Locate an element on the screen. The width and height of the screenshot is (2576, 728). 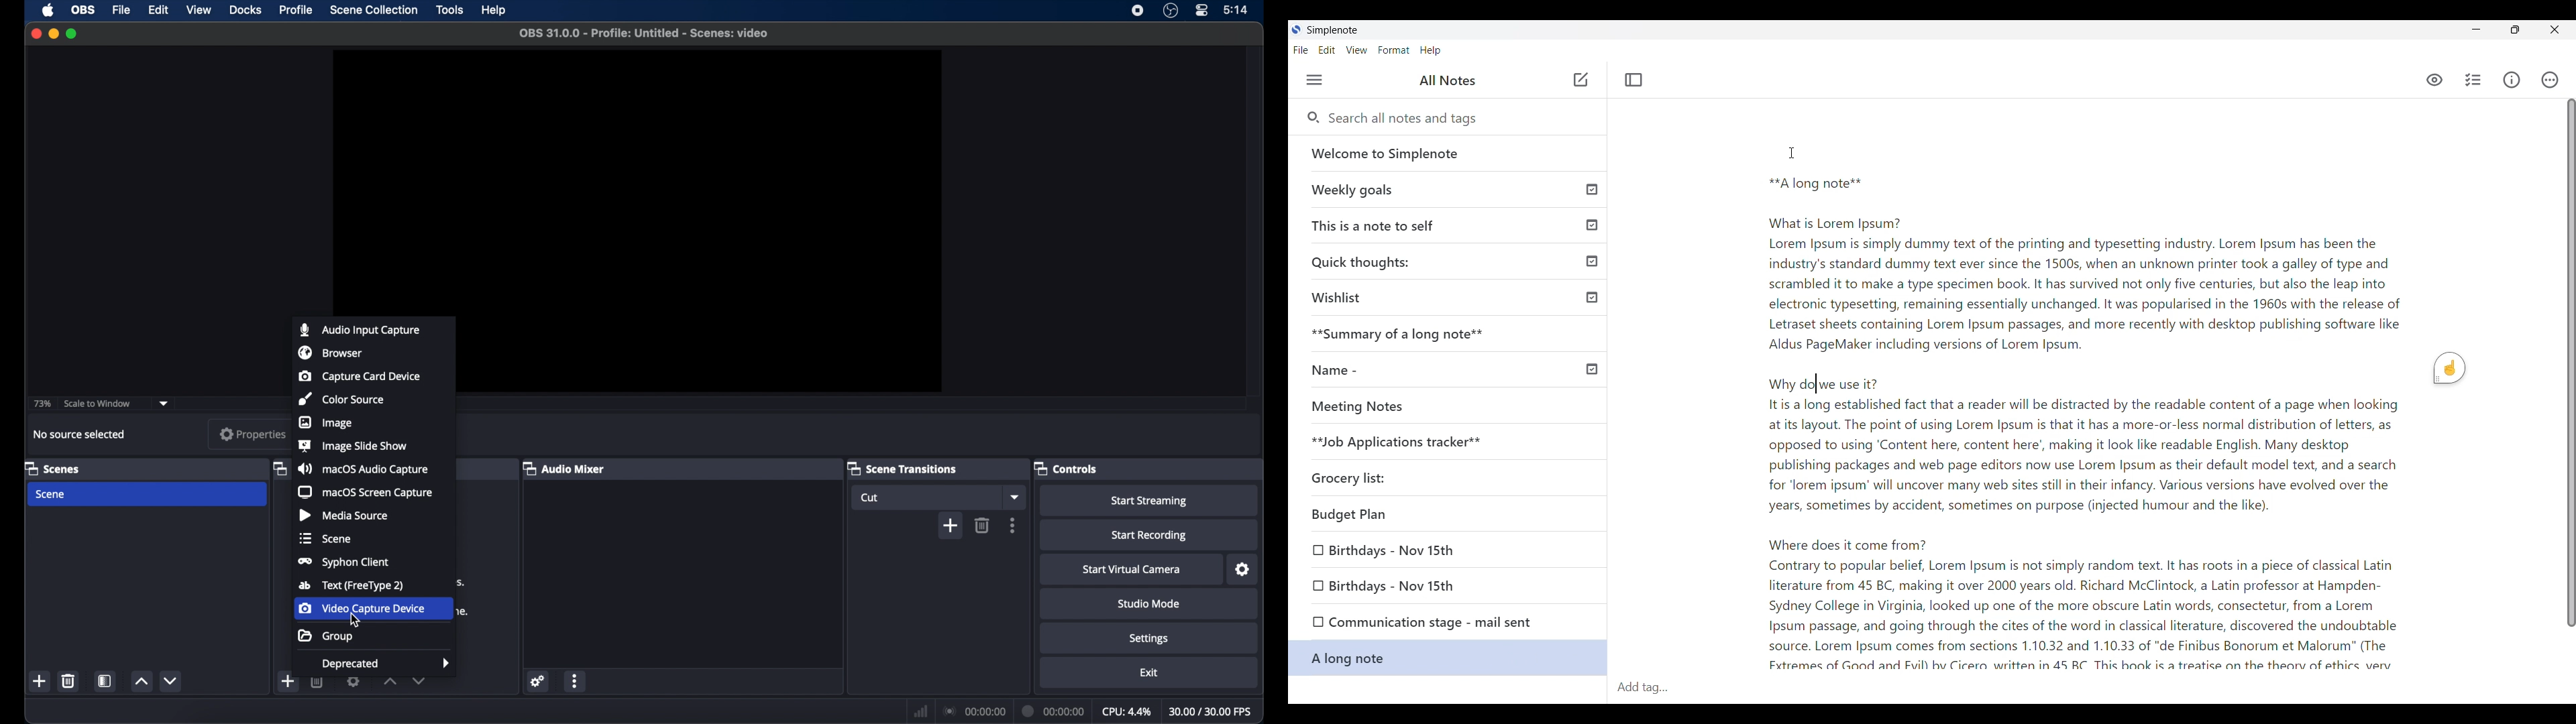
maximize is located at coordinates (72, 34).